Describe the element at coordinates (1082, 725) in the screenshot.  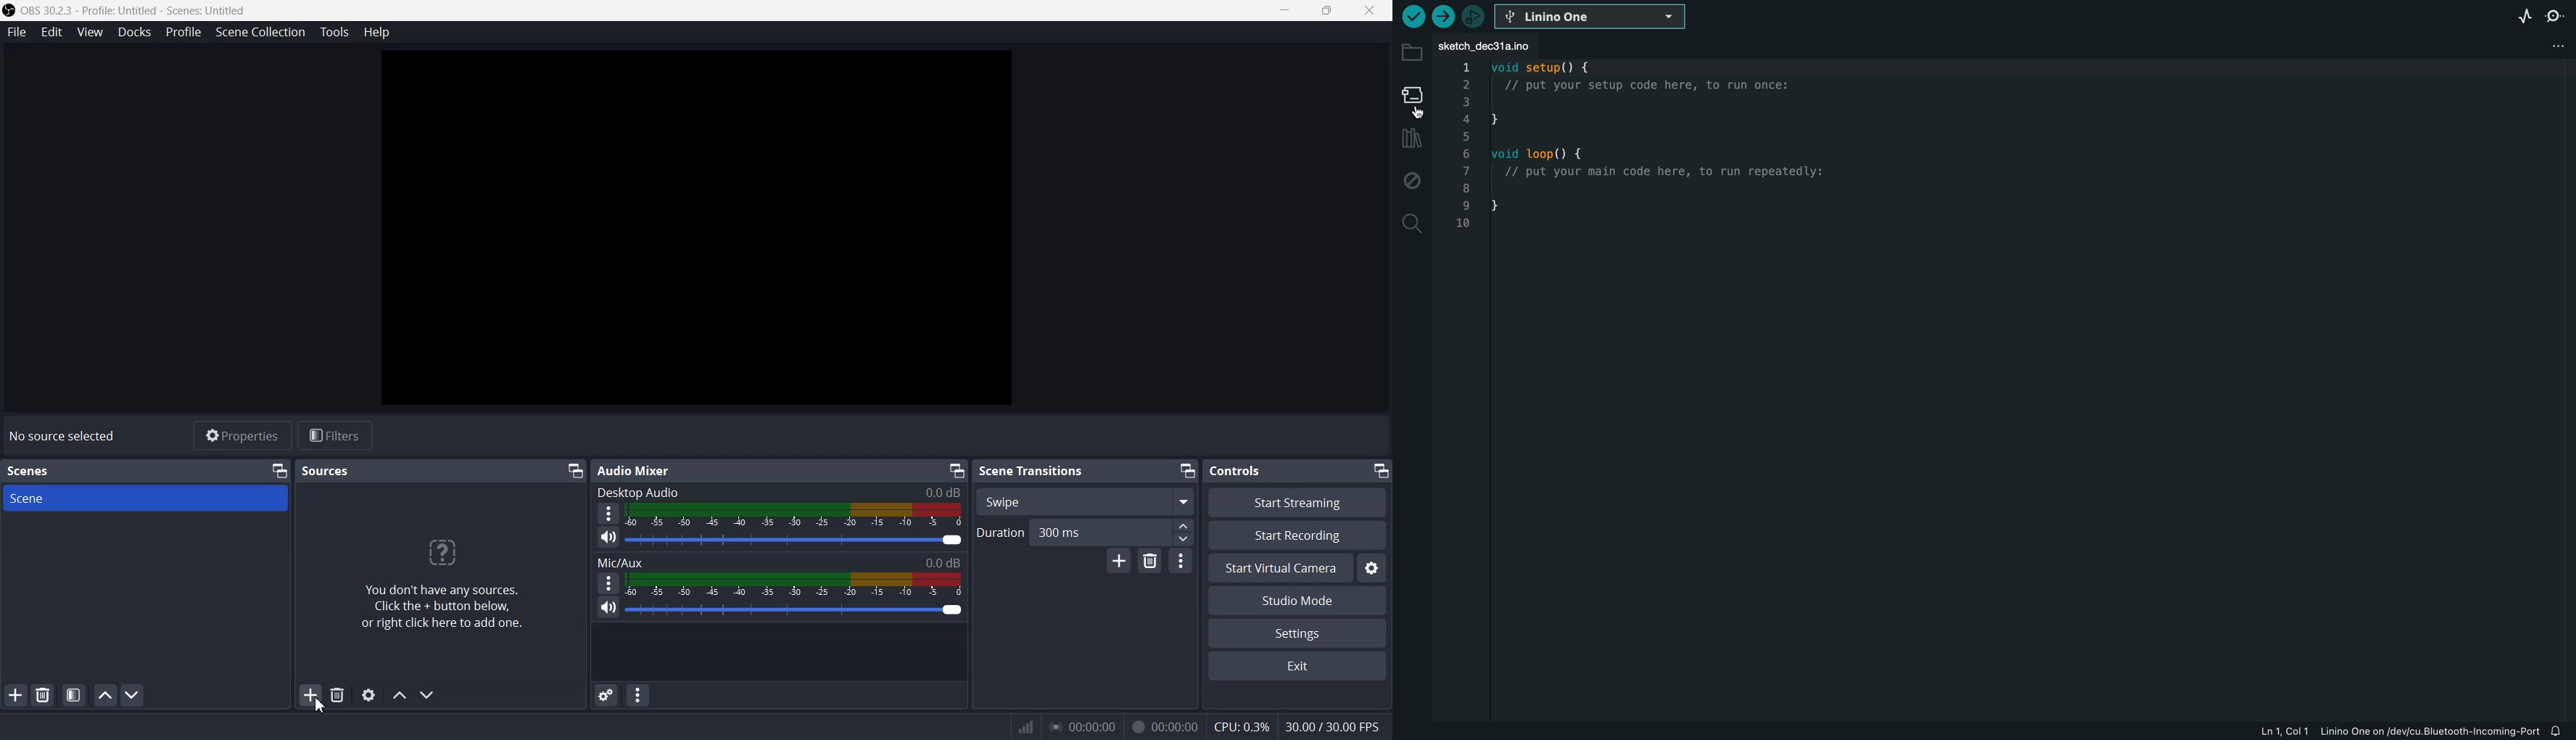
I see `00:00:00` at that location.